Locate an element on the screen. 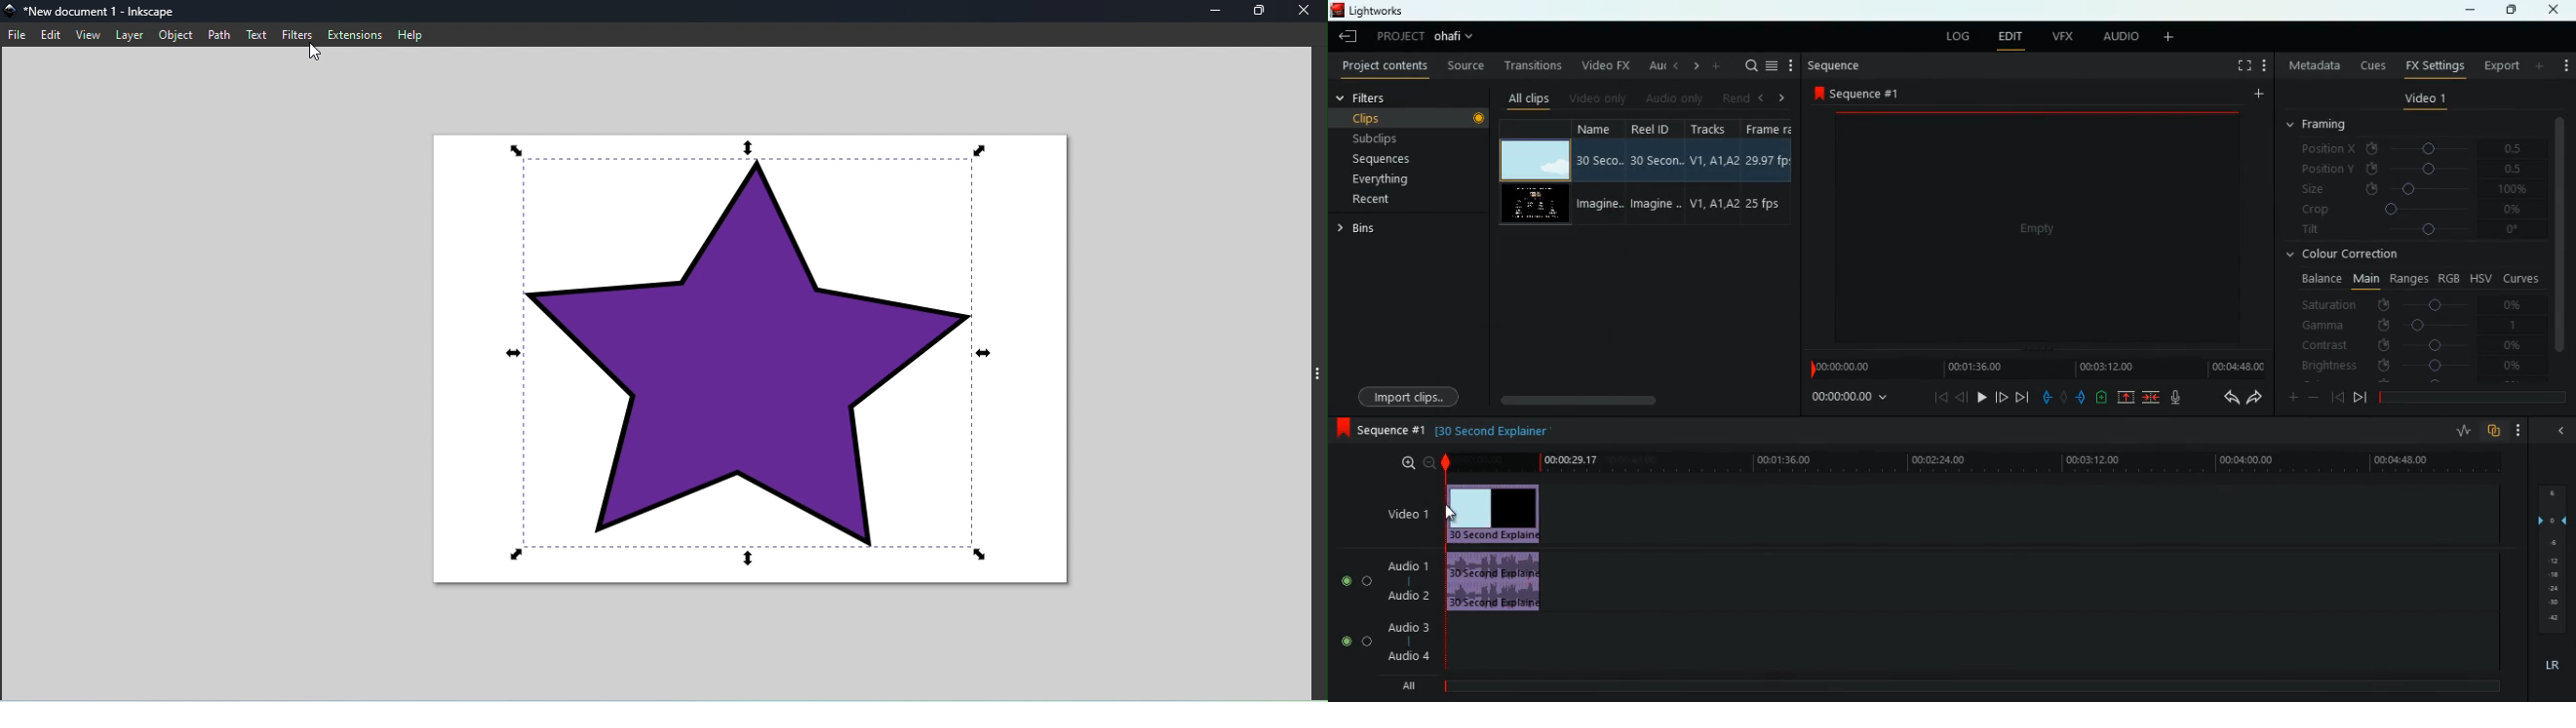 The image size is (2576, 728). audio 1 is located at coordinates (1404, 564).